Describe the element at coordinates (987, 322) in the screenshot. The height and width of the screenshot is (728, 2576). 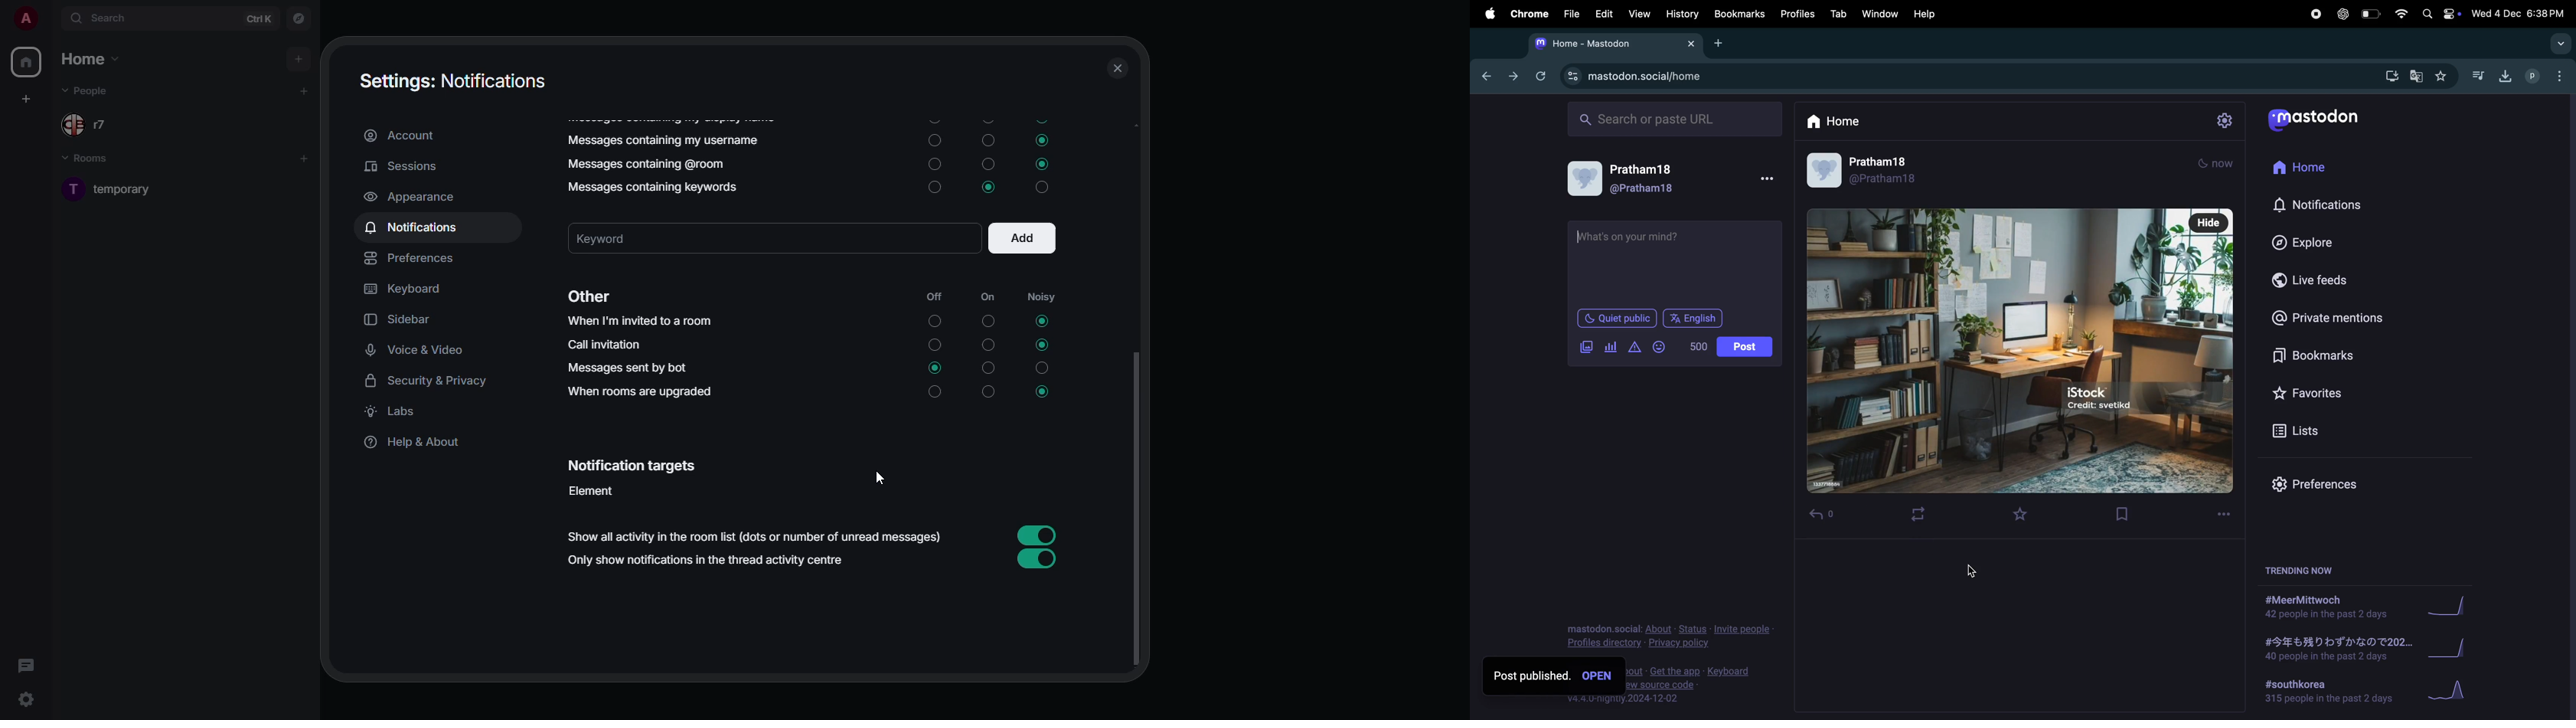
I see `On` at that location.